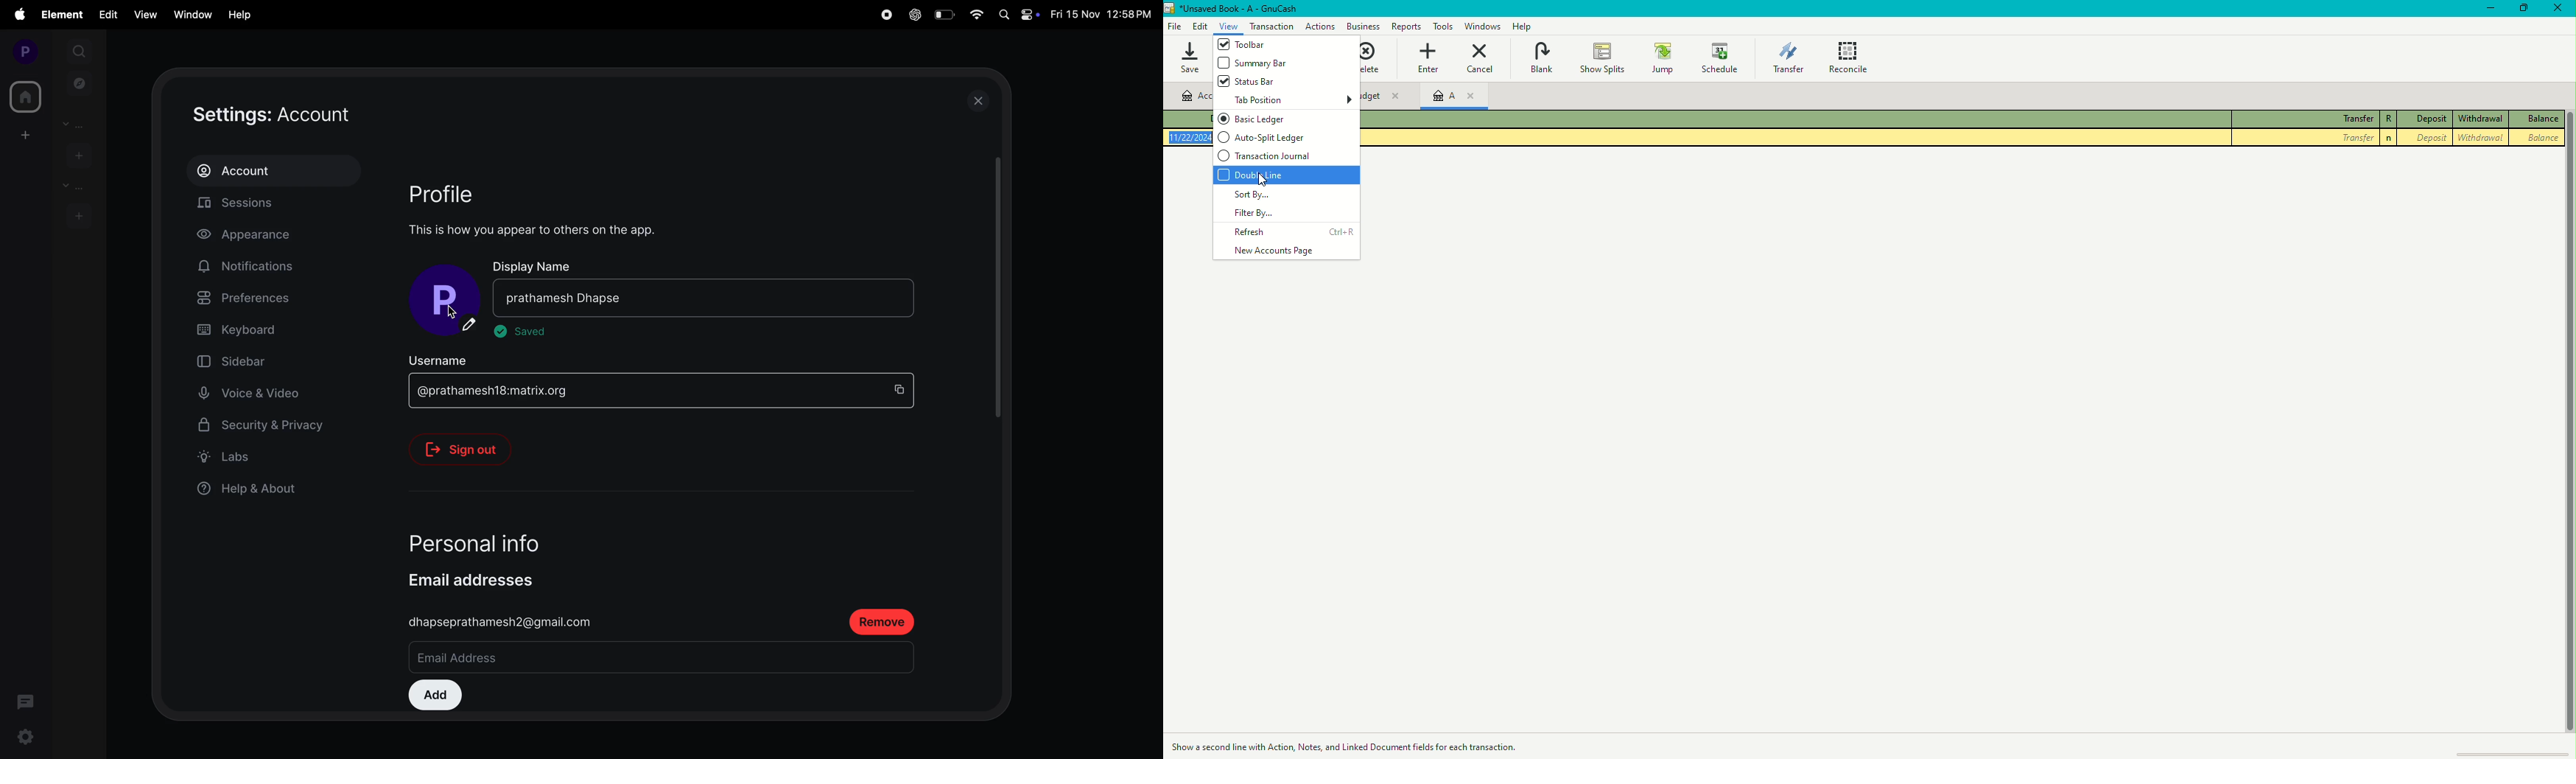 The image size is (2576, 784). Describe the element at coordinates (1481, 60) in the screenshot. I see `Cancel` at that location.